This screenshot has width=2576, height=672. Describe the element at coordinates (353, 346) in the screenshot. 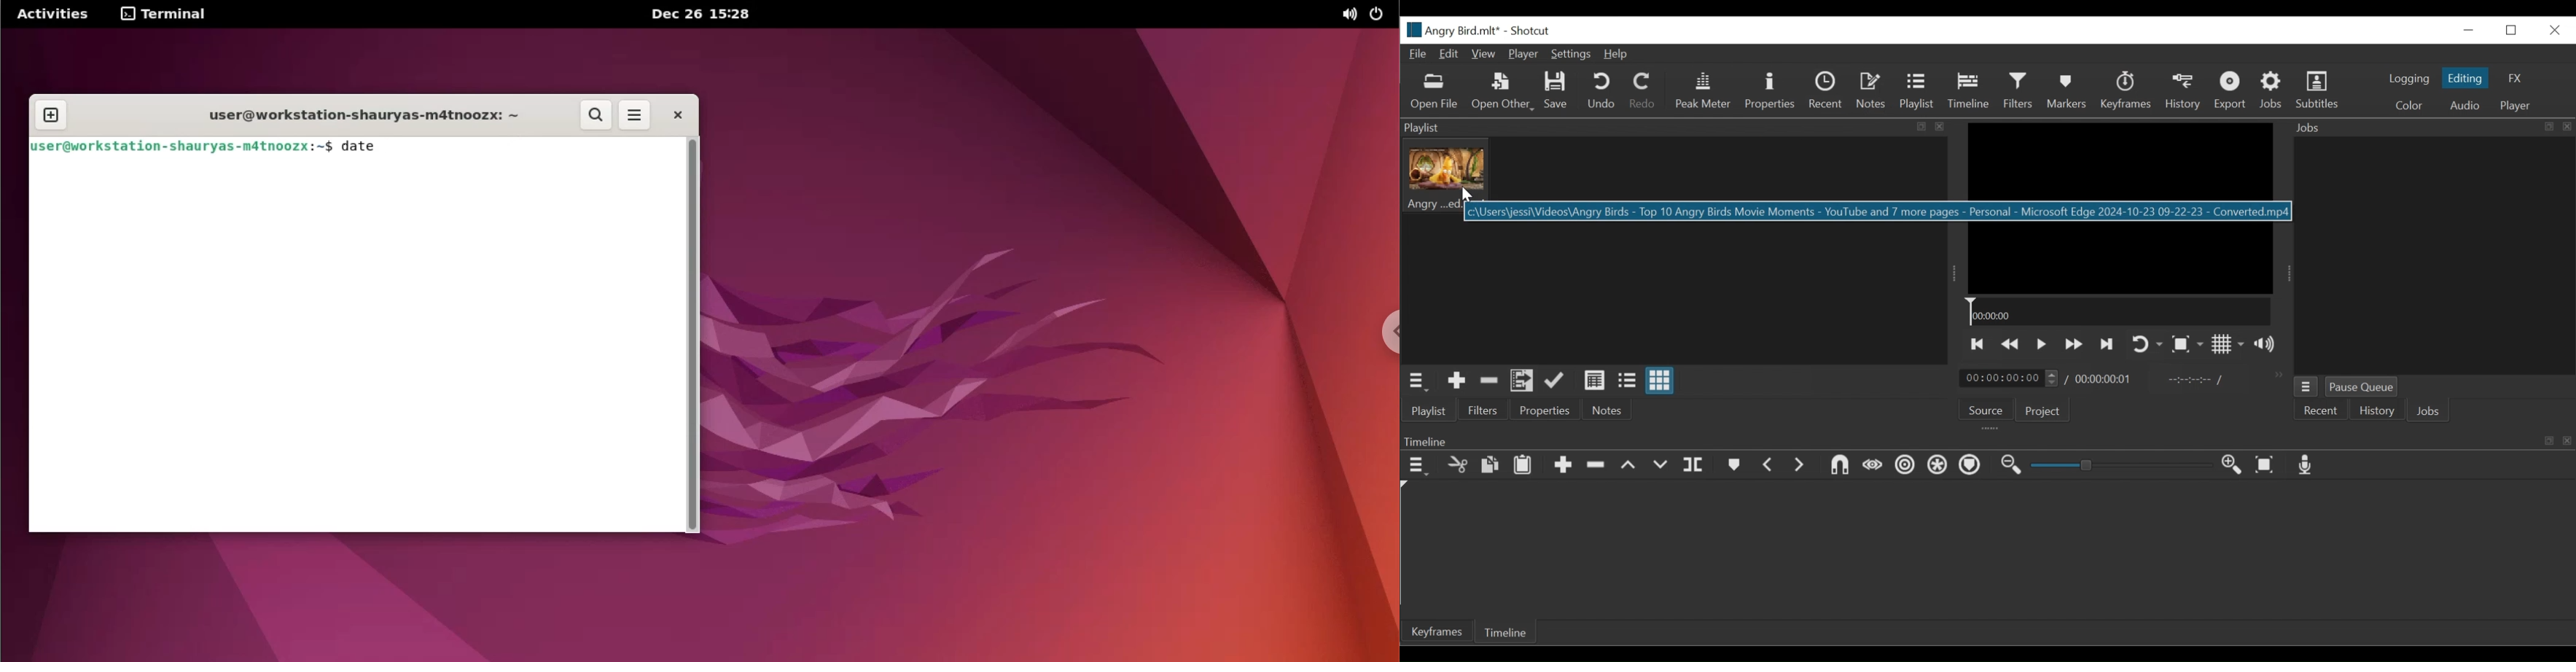

I see `Command line input` at that location.